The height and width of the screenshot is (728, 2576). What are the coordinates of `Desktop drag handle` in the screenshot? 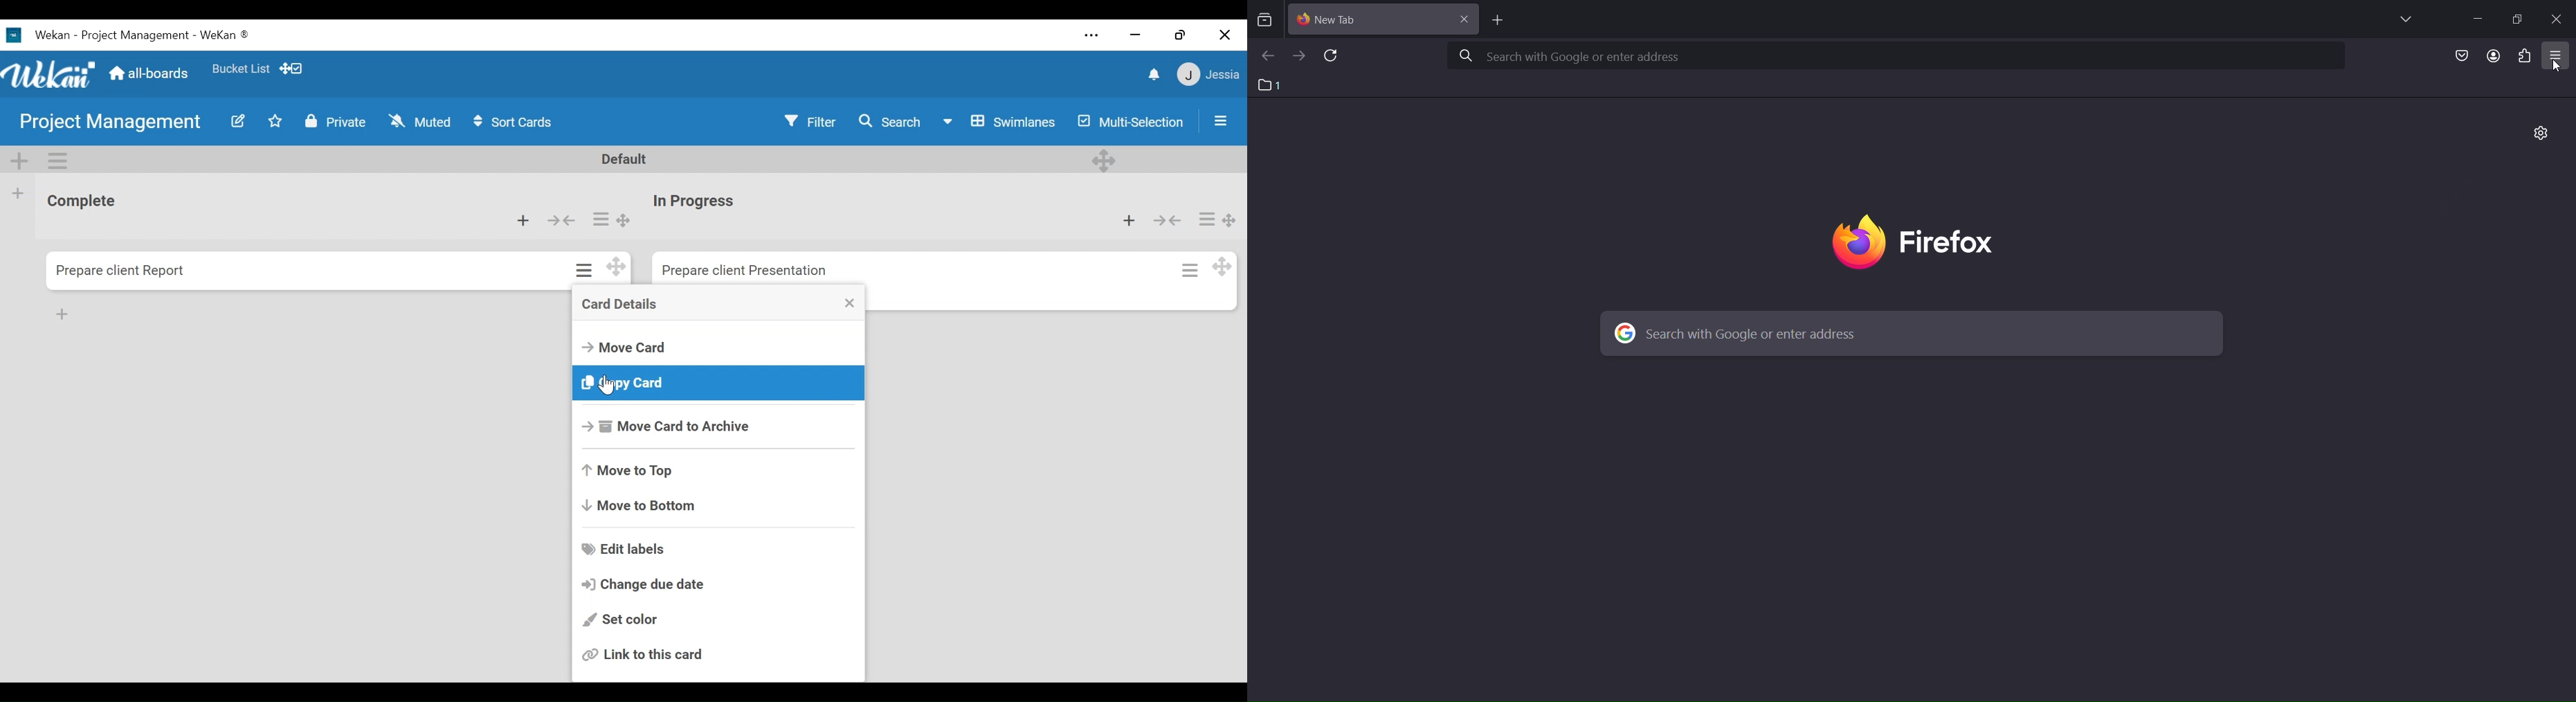 It's located at (626, 220).